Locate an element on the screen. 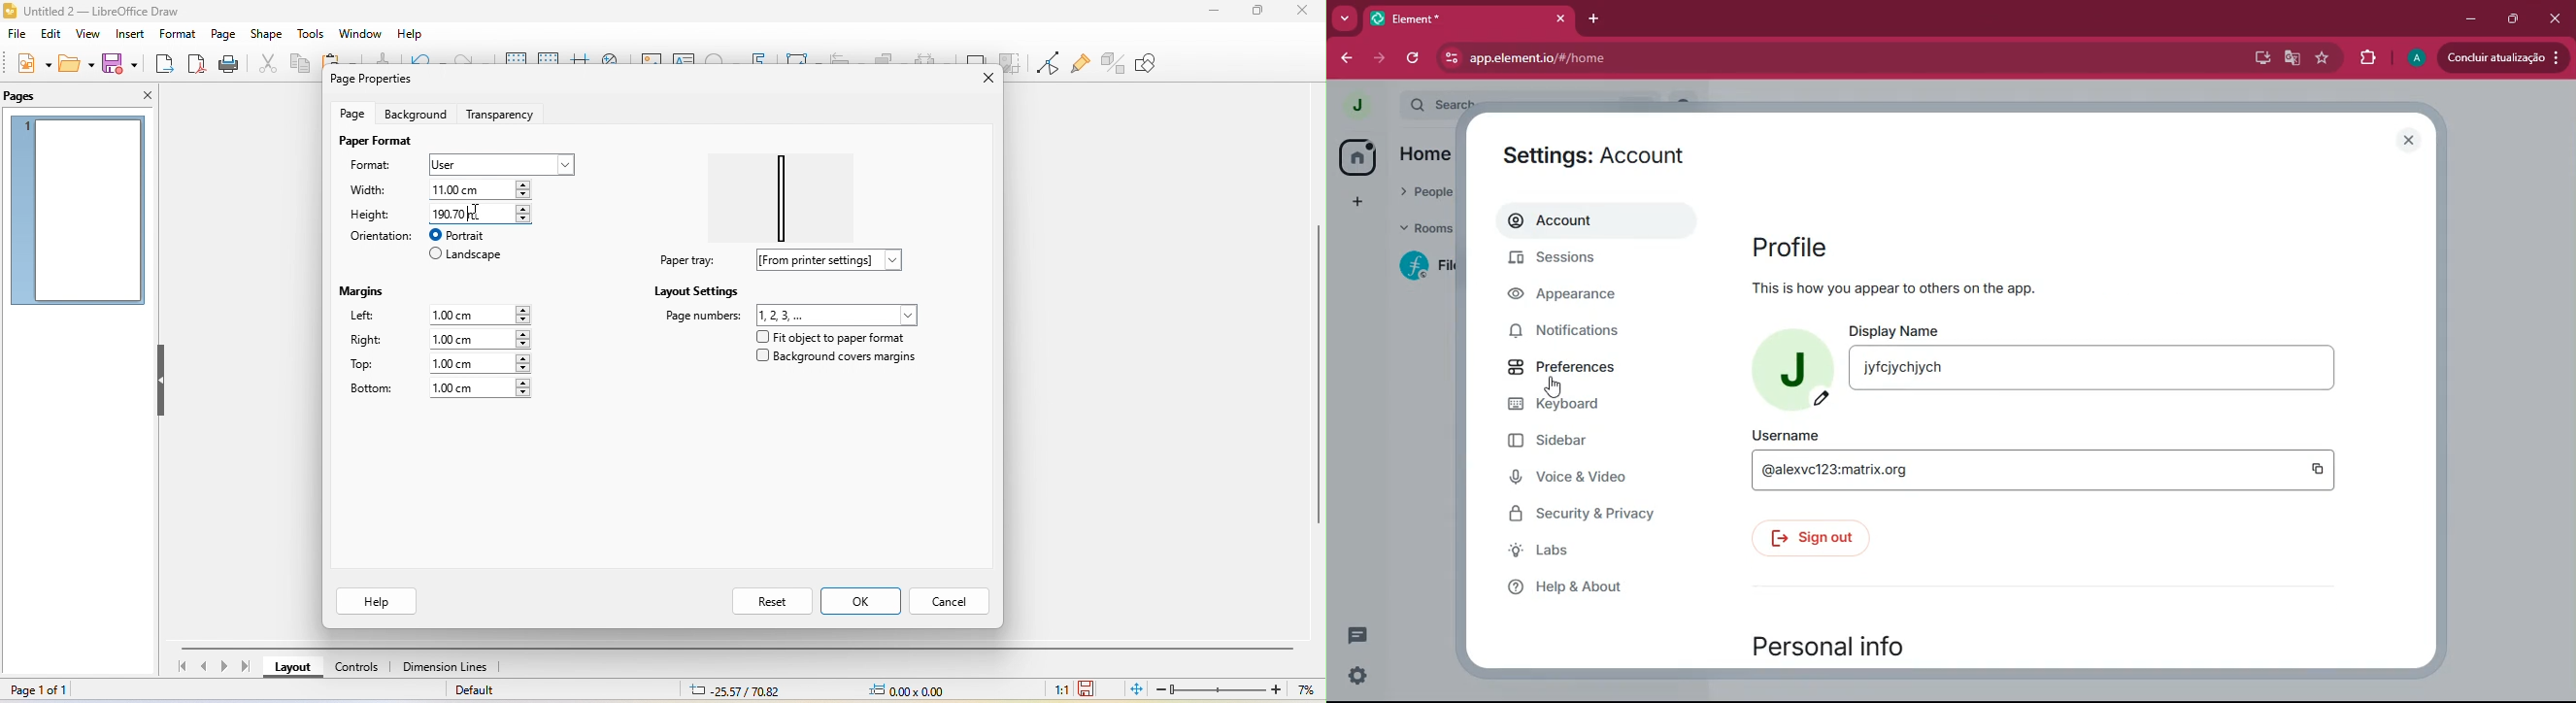 The height and width of the screenshot is (728, 2576). conversation is located at coordinates (1356, 635).